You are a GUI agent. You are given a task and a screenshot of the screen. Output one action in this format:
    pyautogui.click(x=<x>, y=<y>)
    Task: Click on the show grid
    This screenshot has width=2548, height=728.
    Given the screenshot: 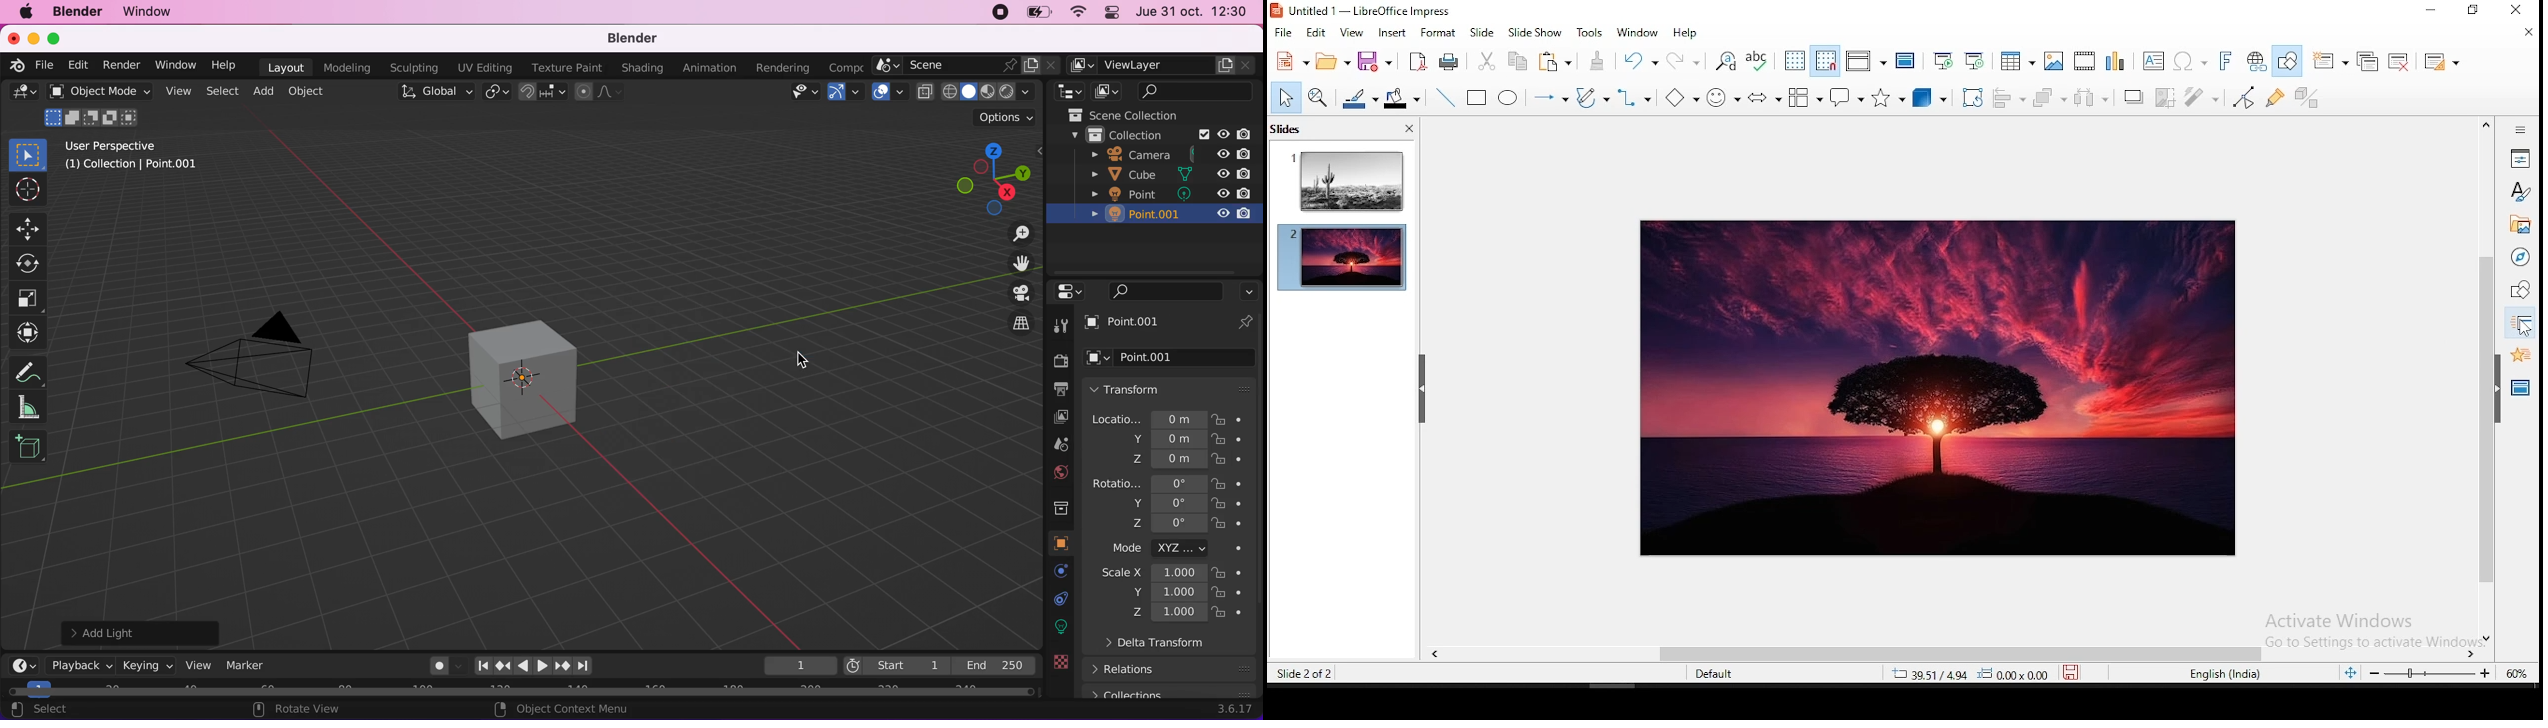 What is the action you would take?
    pyautogui.click(x=1796, y=61)
    